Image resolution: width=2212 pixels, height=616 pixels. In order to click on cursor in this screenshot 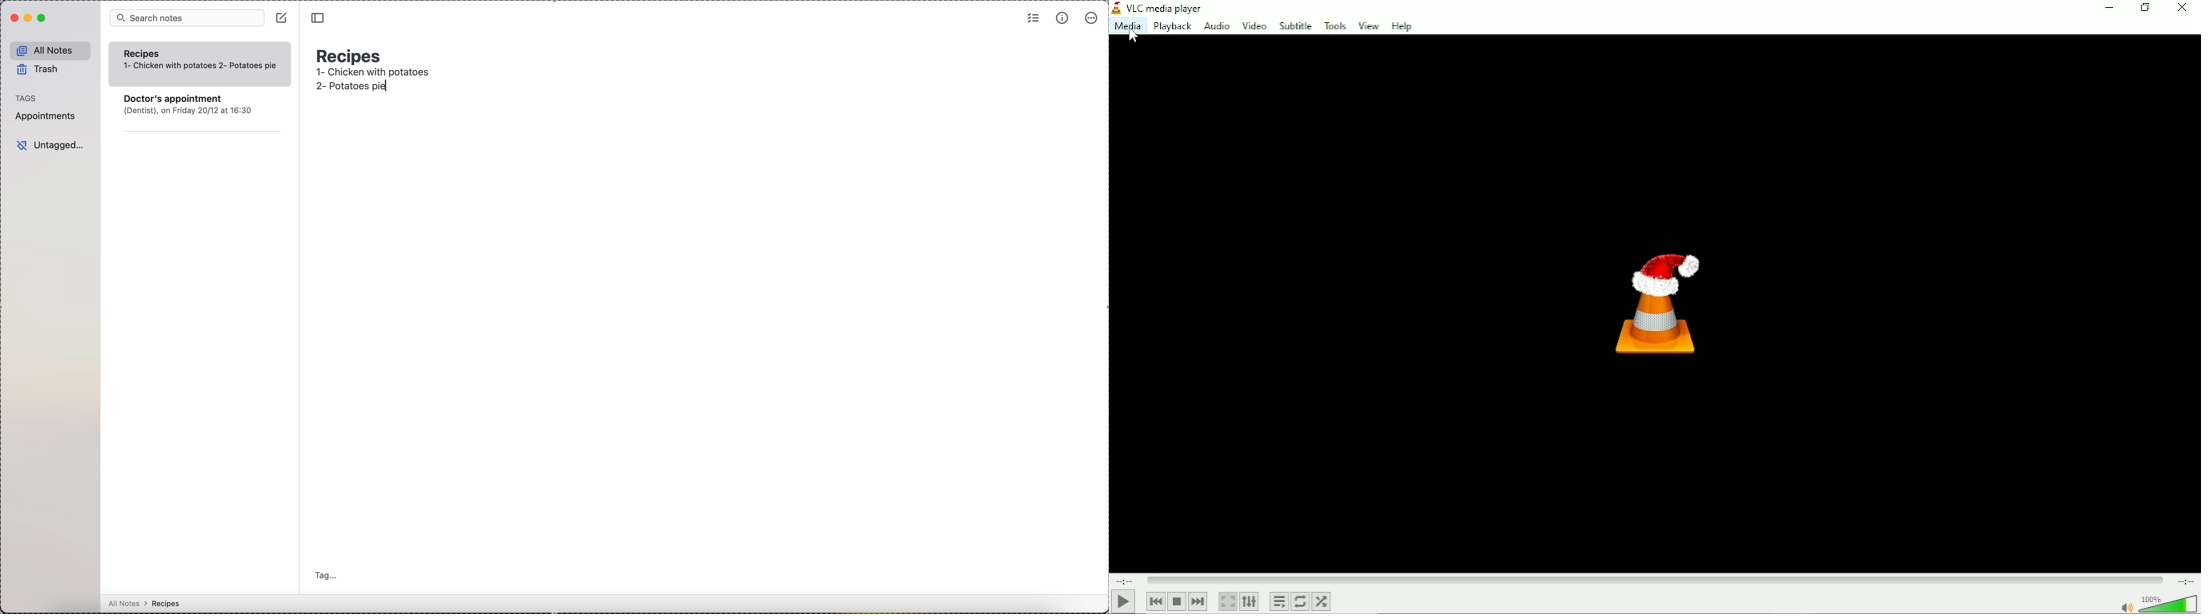, I will do `click(1136, 39)`.